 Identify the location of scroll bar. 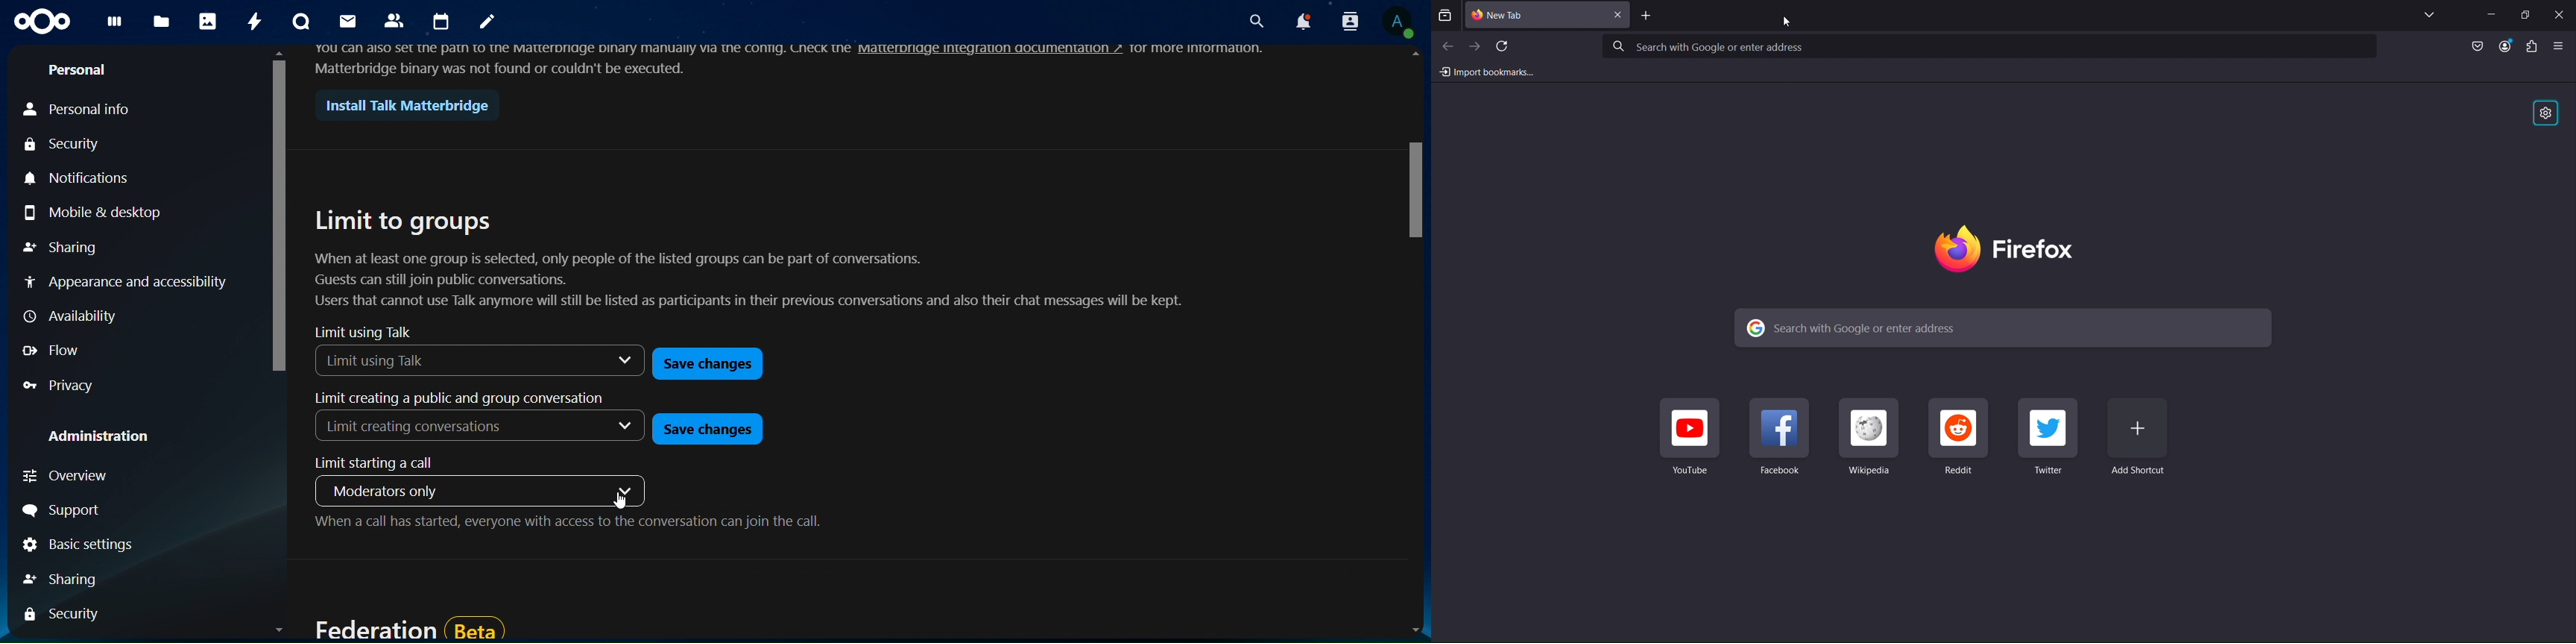
(280, 348).